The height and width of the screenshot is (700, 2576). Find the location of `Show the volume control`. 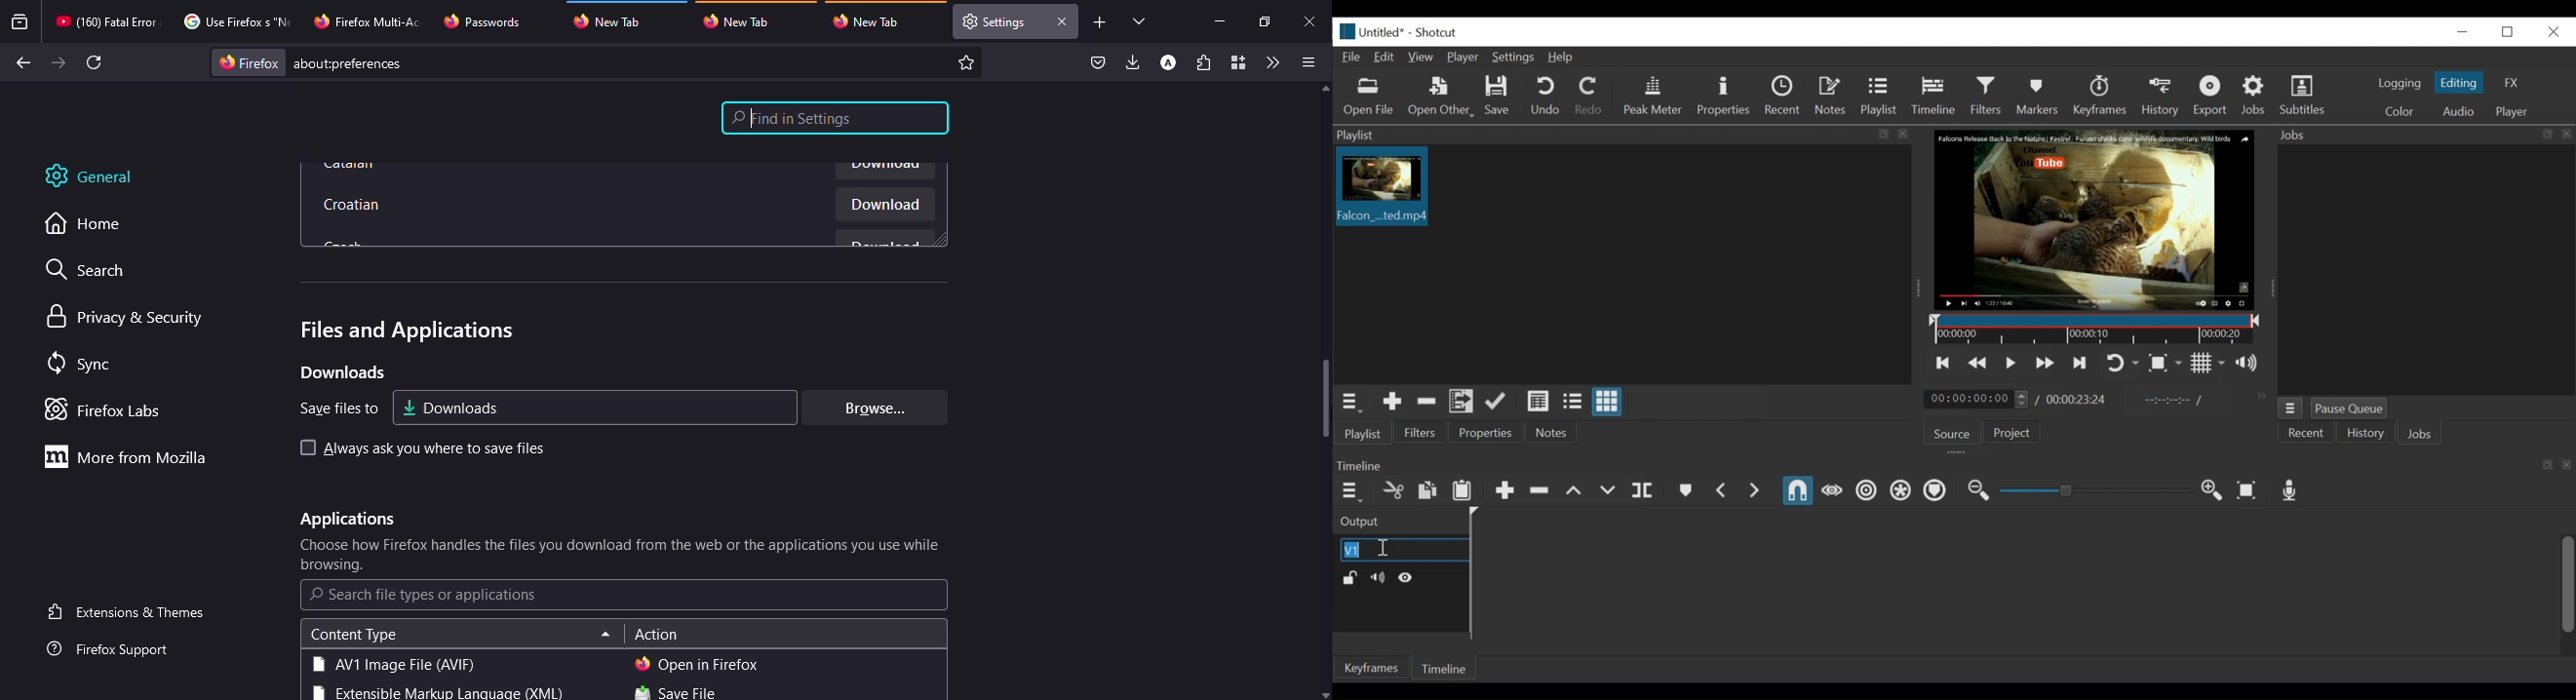

Show the volume control is located at coordinates (2248, 362).